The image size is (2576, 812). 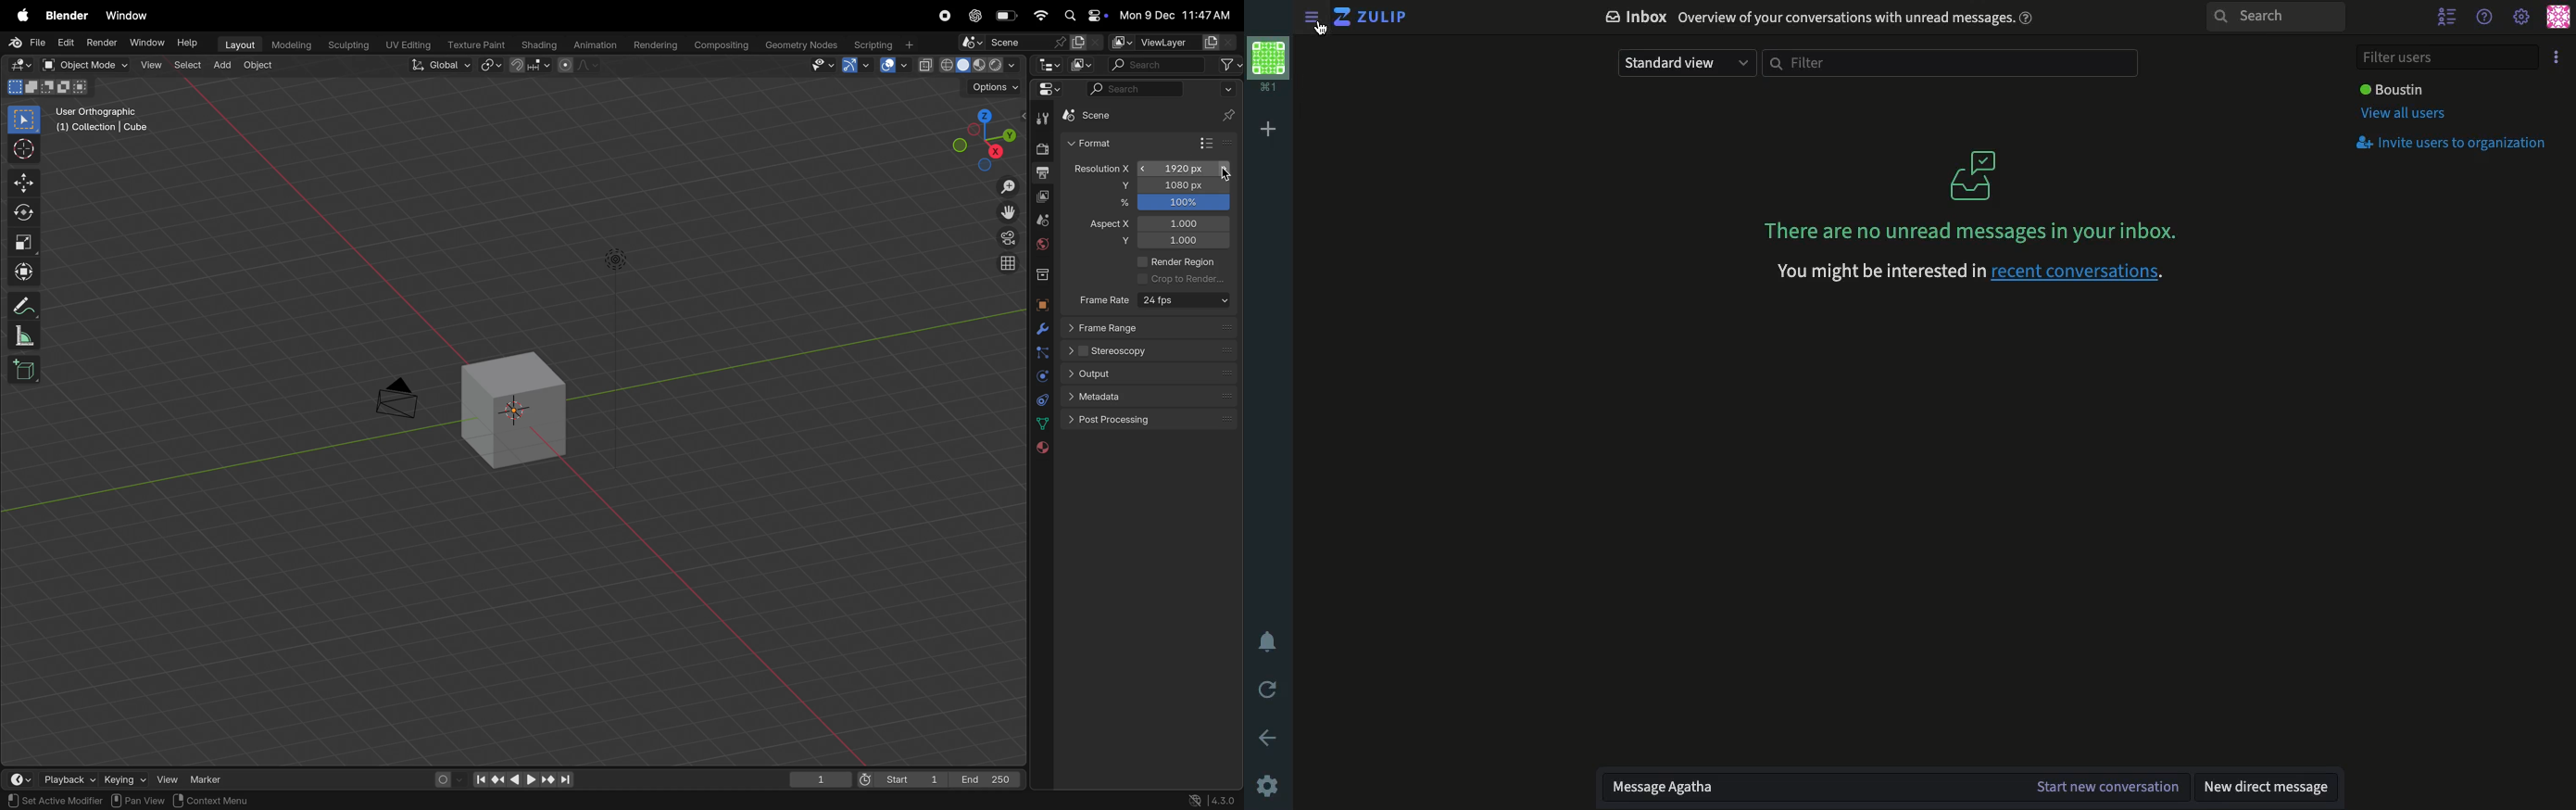 I want to click on View profile, so click(x=1268, y=64).